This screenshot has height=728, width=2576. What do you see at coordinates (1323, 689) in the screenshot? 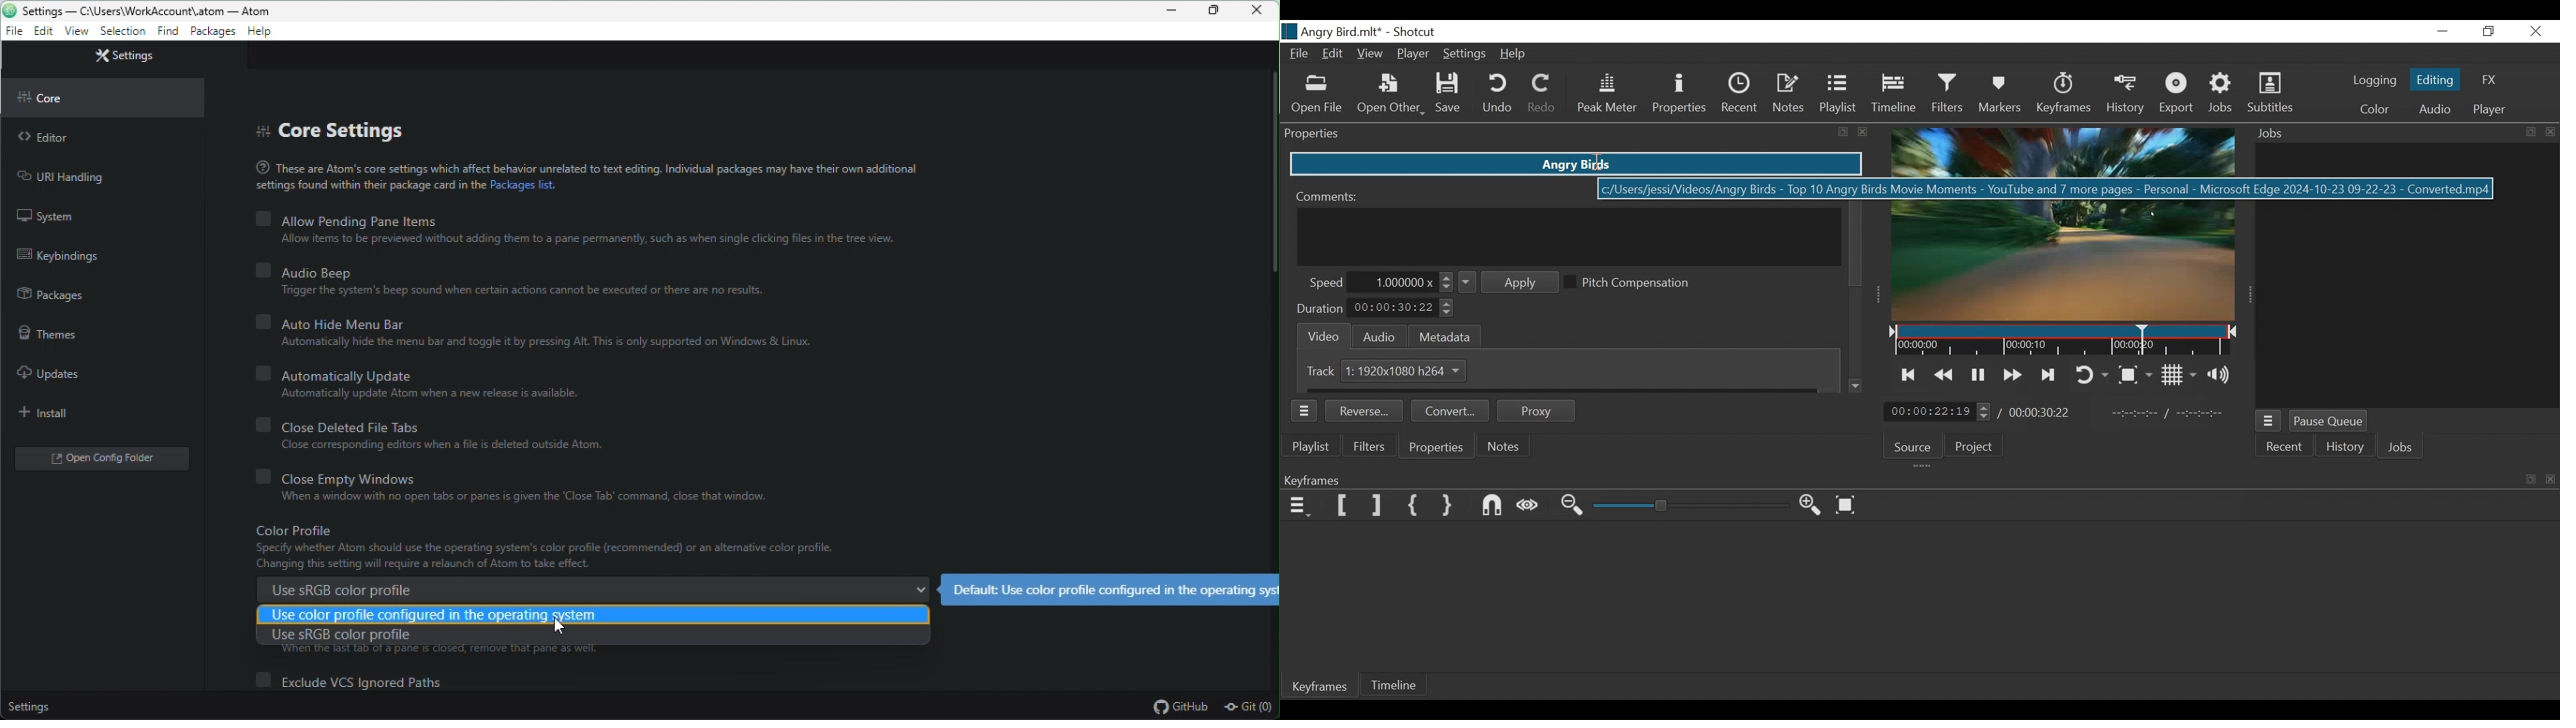
I see `Keyframe` at bounding box center [1323, 689].